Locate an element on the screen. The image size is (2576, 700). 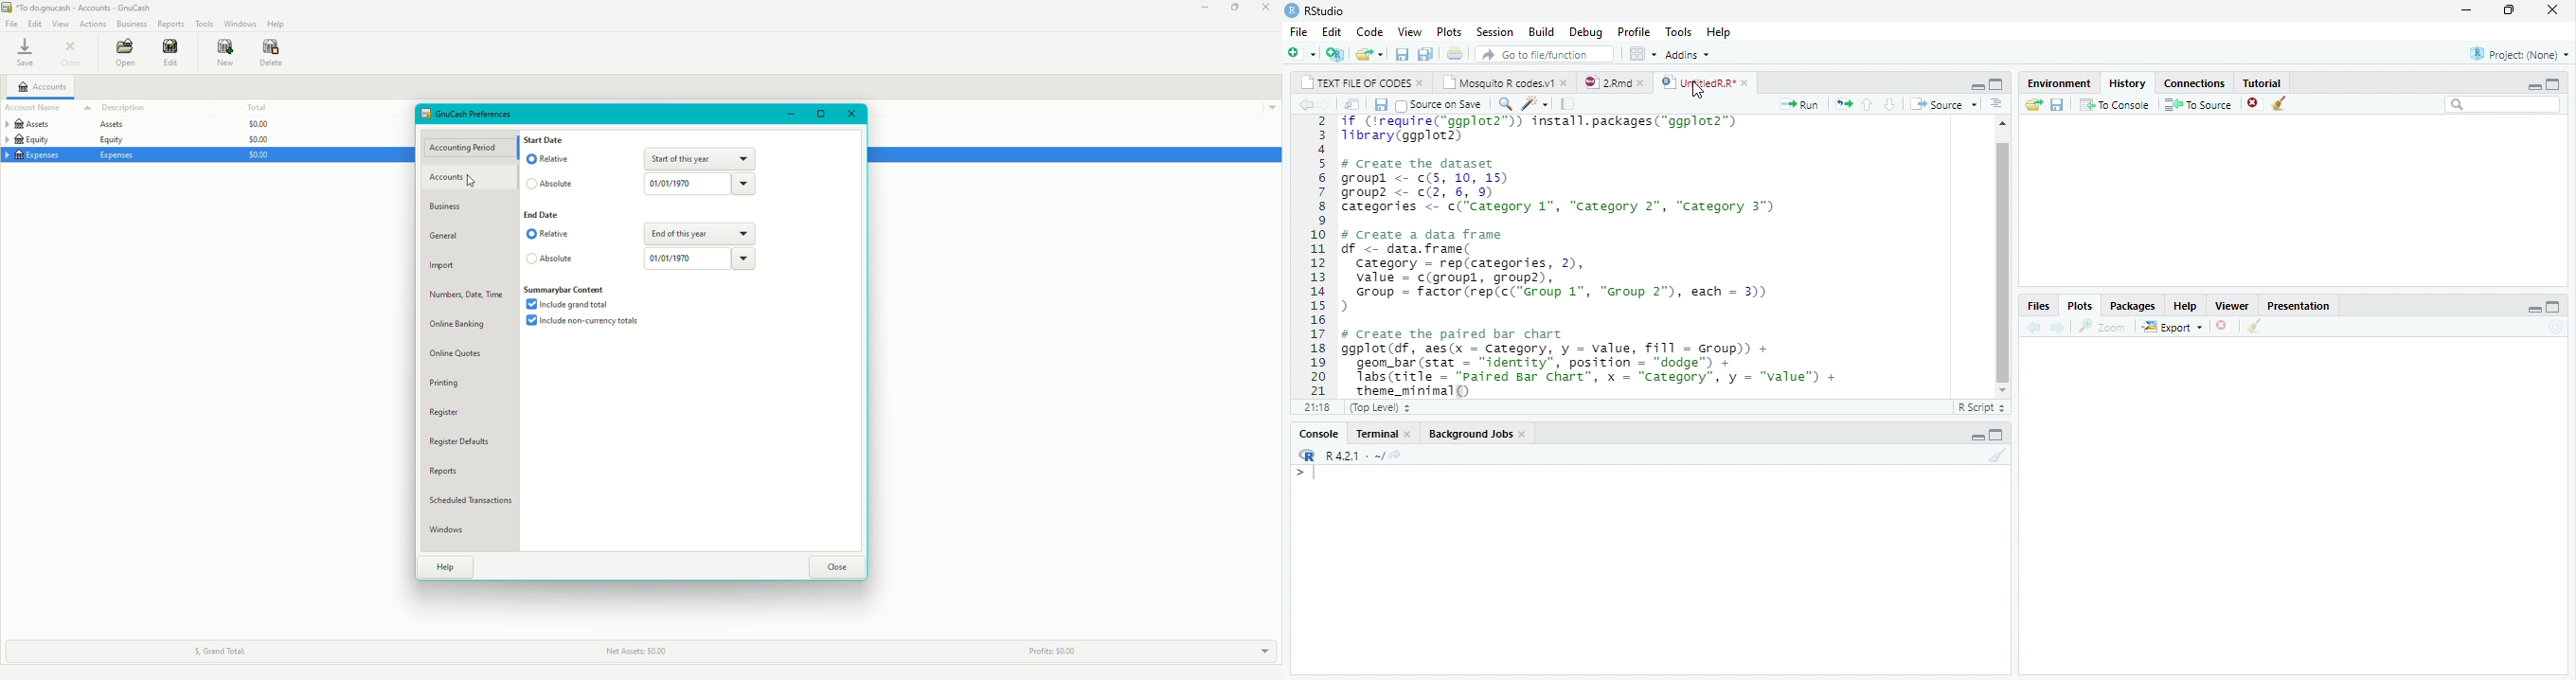
plots is located at coordinates (2084, 305).